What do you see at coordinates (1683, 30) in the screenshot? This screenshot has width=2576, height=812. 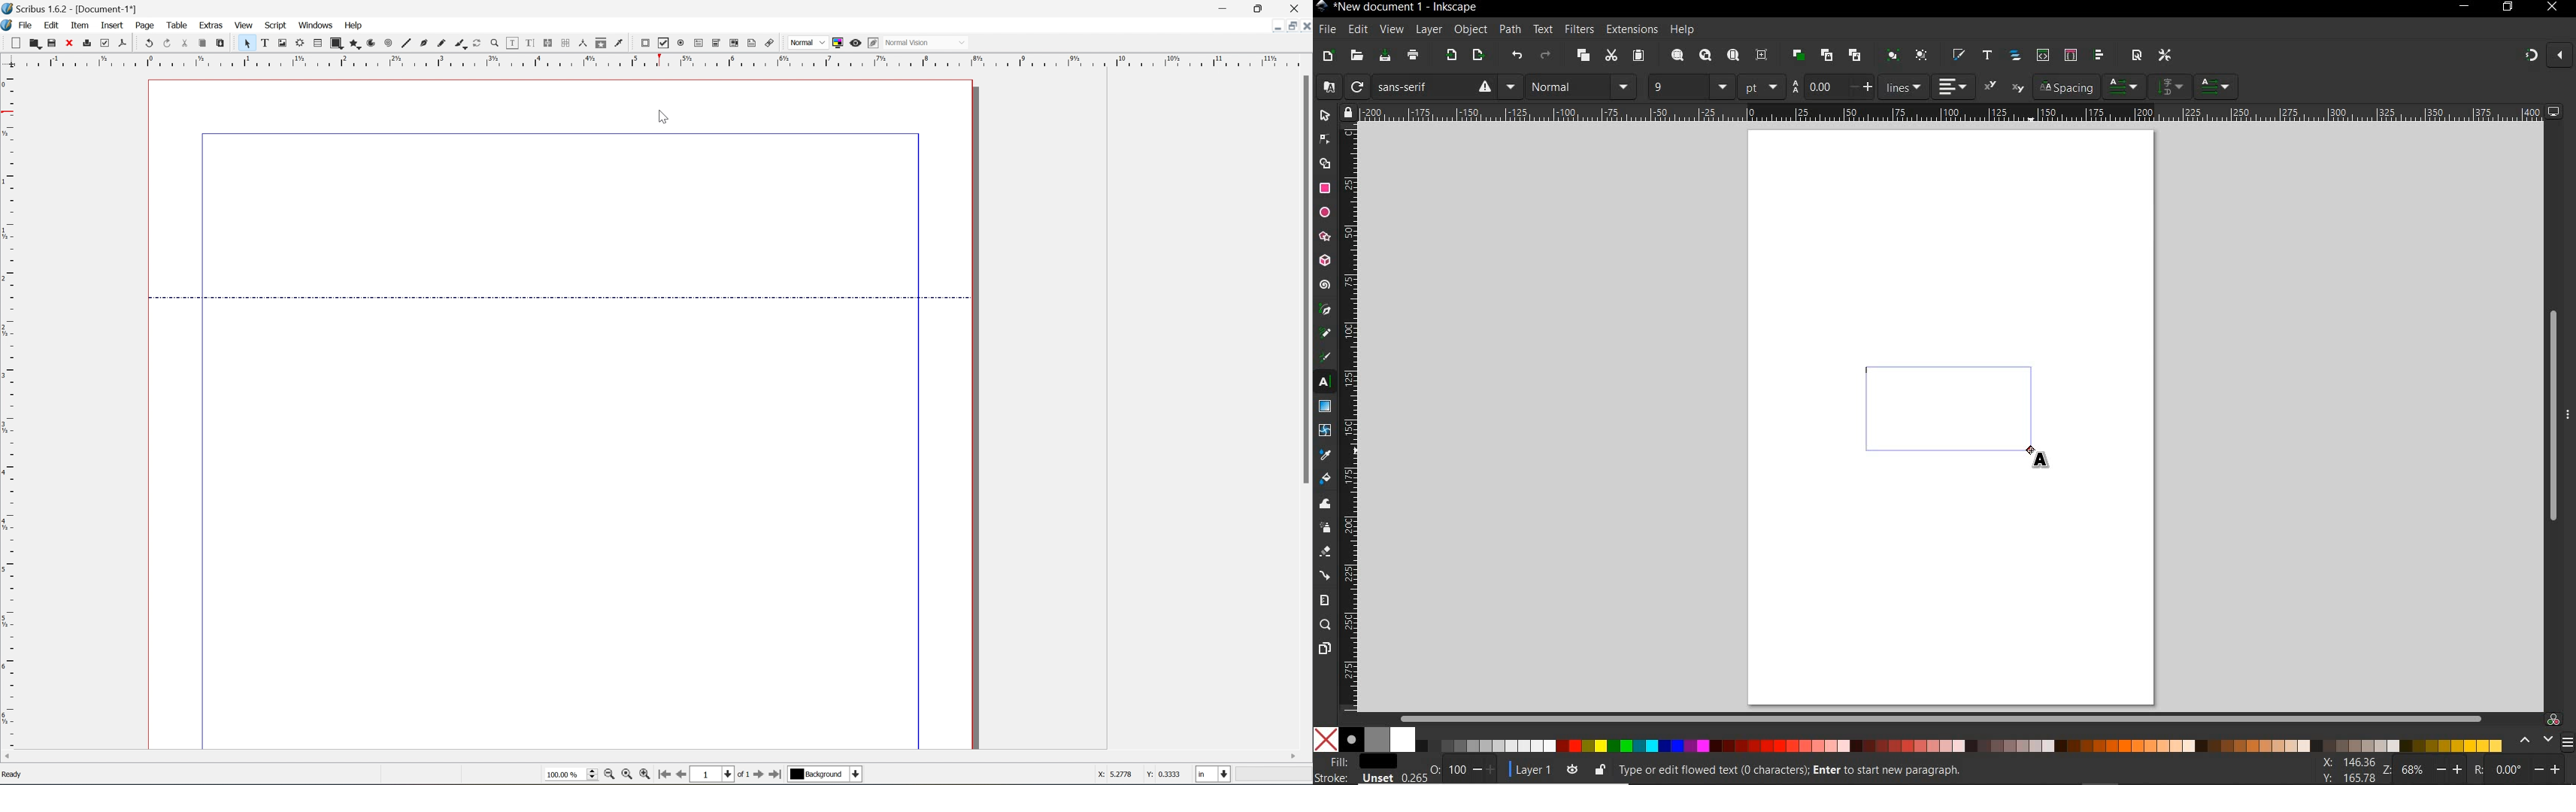 I see `help` at bounding box center [1683, 30].